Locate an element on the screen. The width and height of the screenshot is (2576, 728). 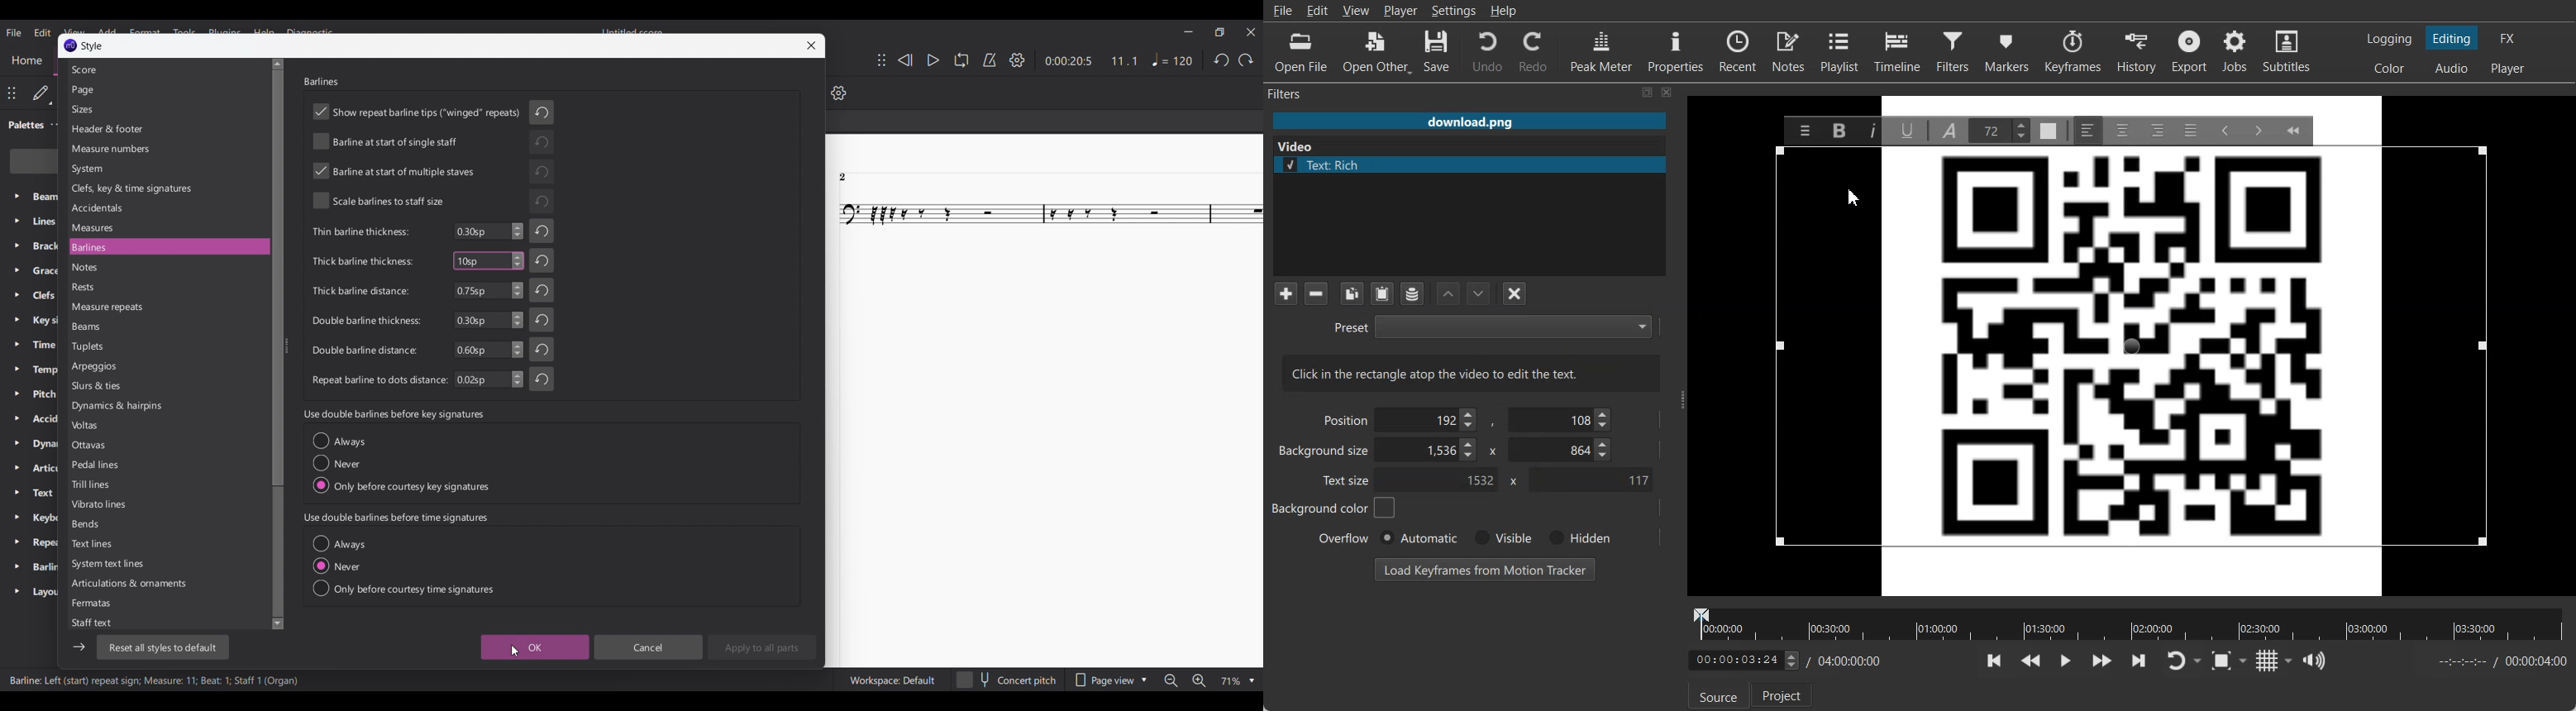
Text Color is located at coordinates (2047, 131).